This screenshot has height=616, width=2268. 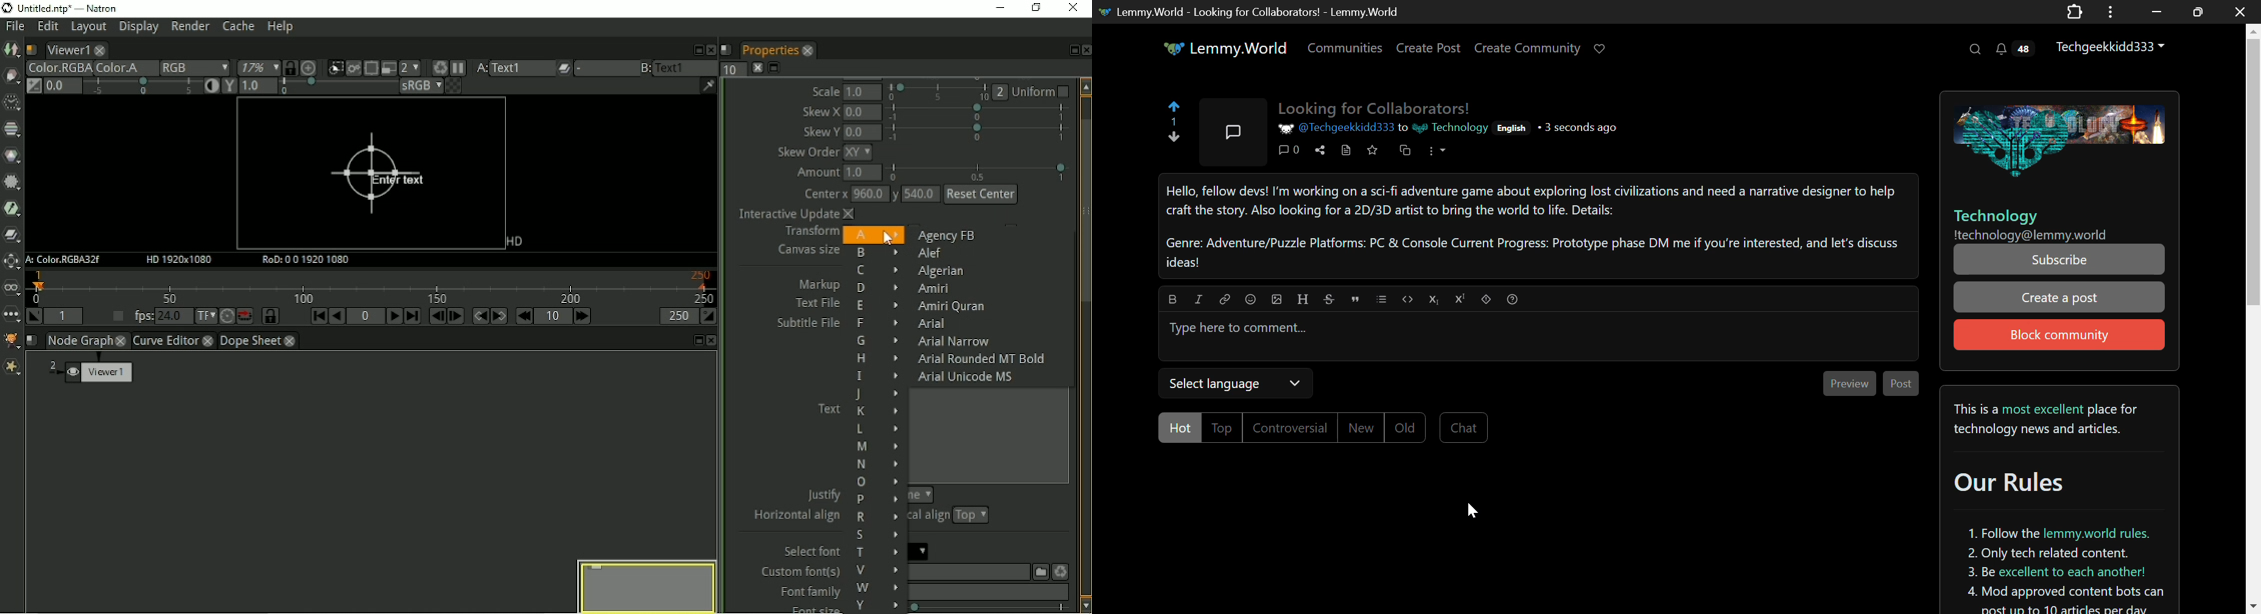 I want to click on link, so click(x=1224, y=298).